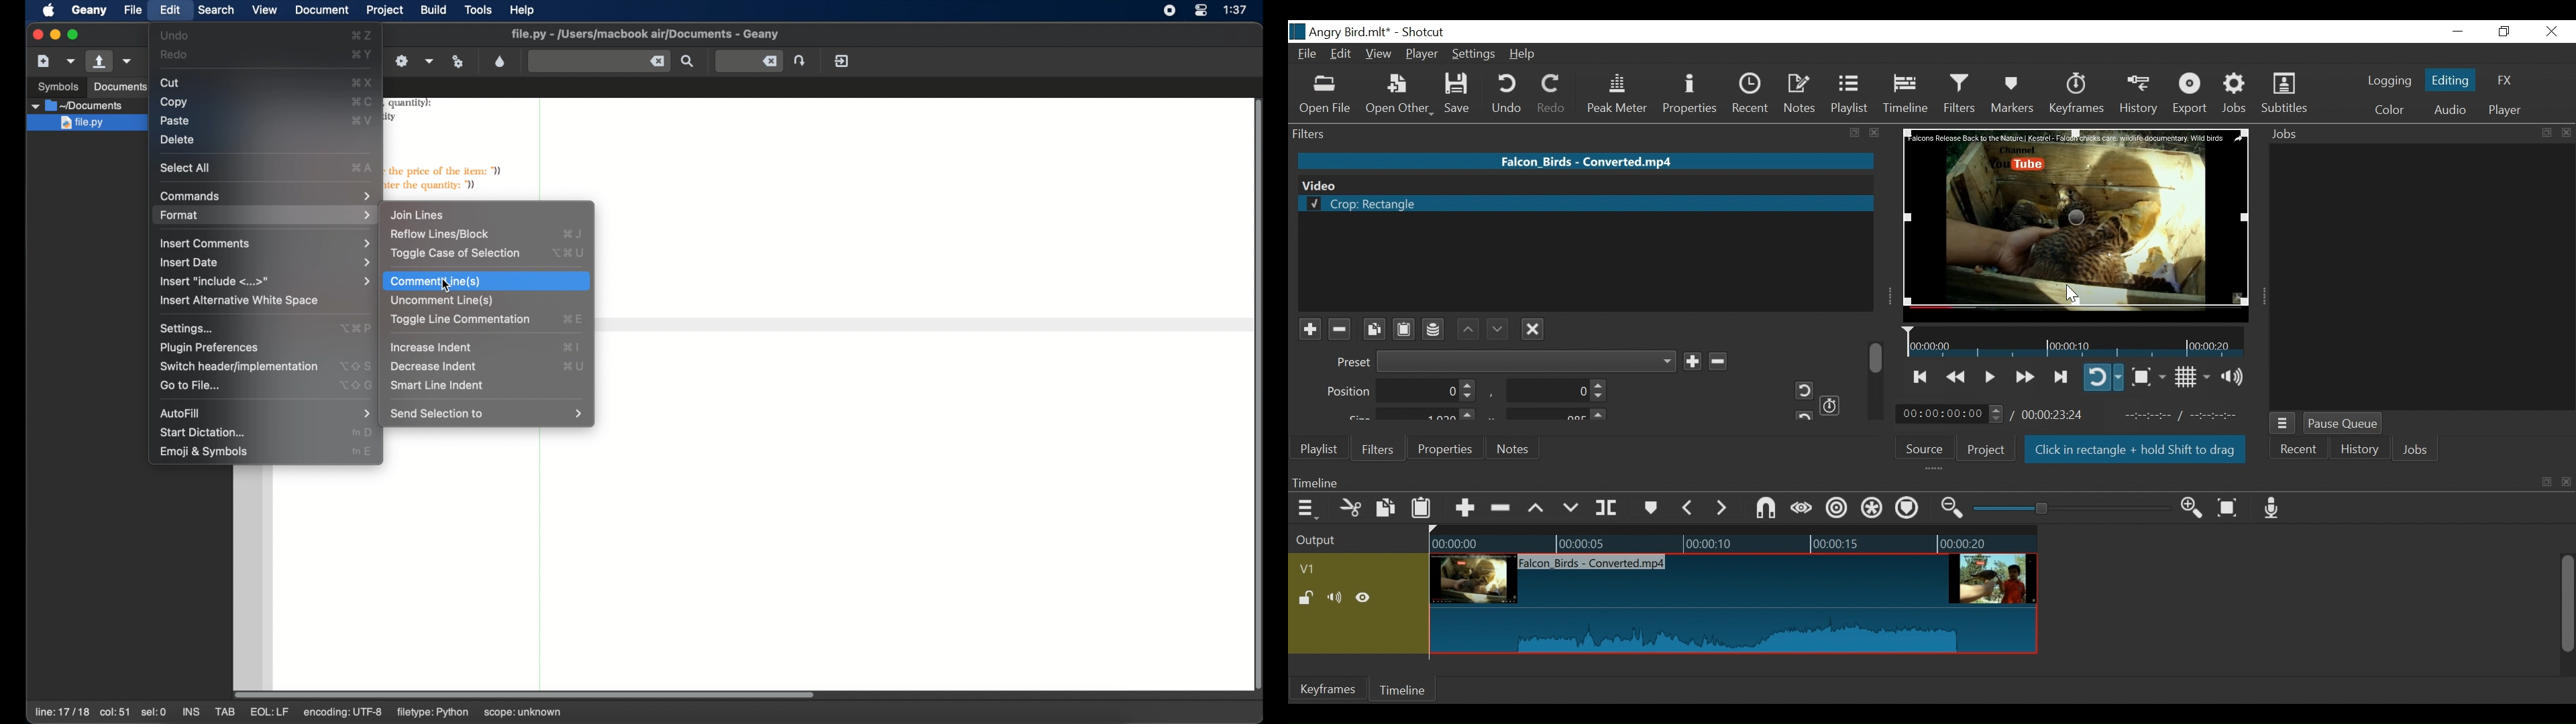 This screenshot has width=2576, height=728. What do you see at coordinates (1502, 509) in the screenshot?
I see `Remove cut` at bounding box center [1502, 509].